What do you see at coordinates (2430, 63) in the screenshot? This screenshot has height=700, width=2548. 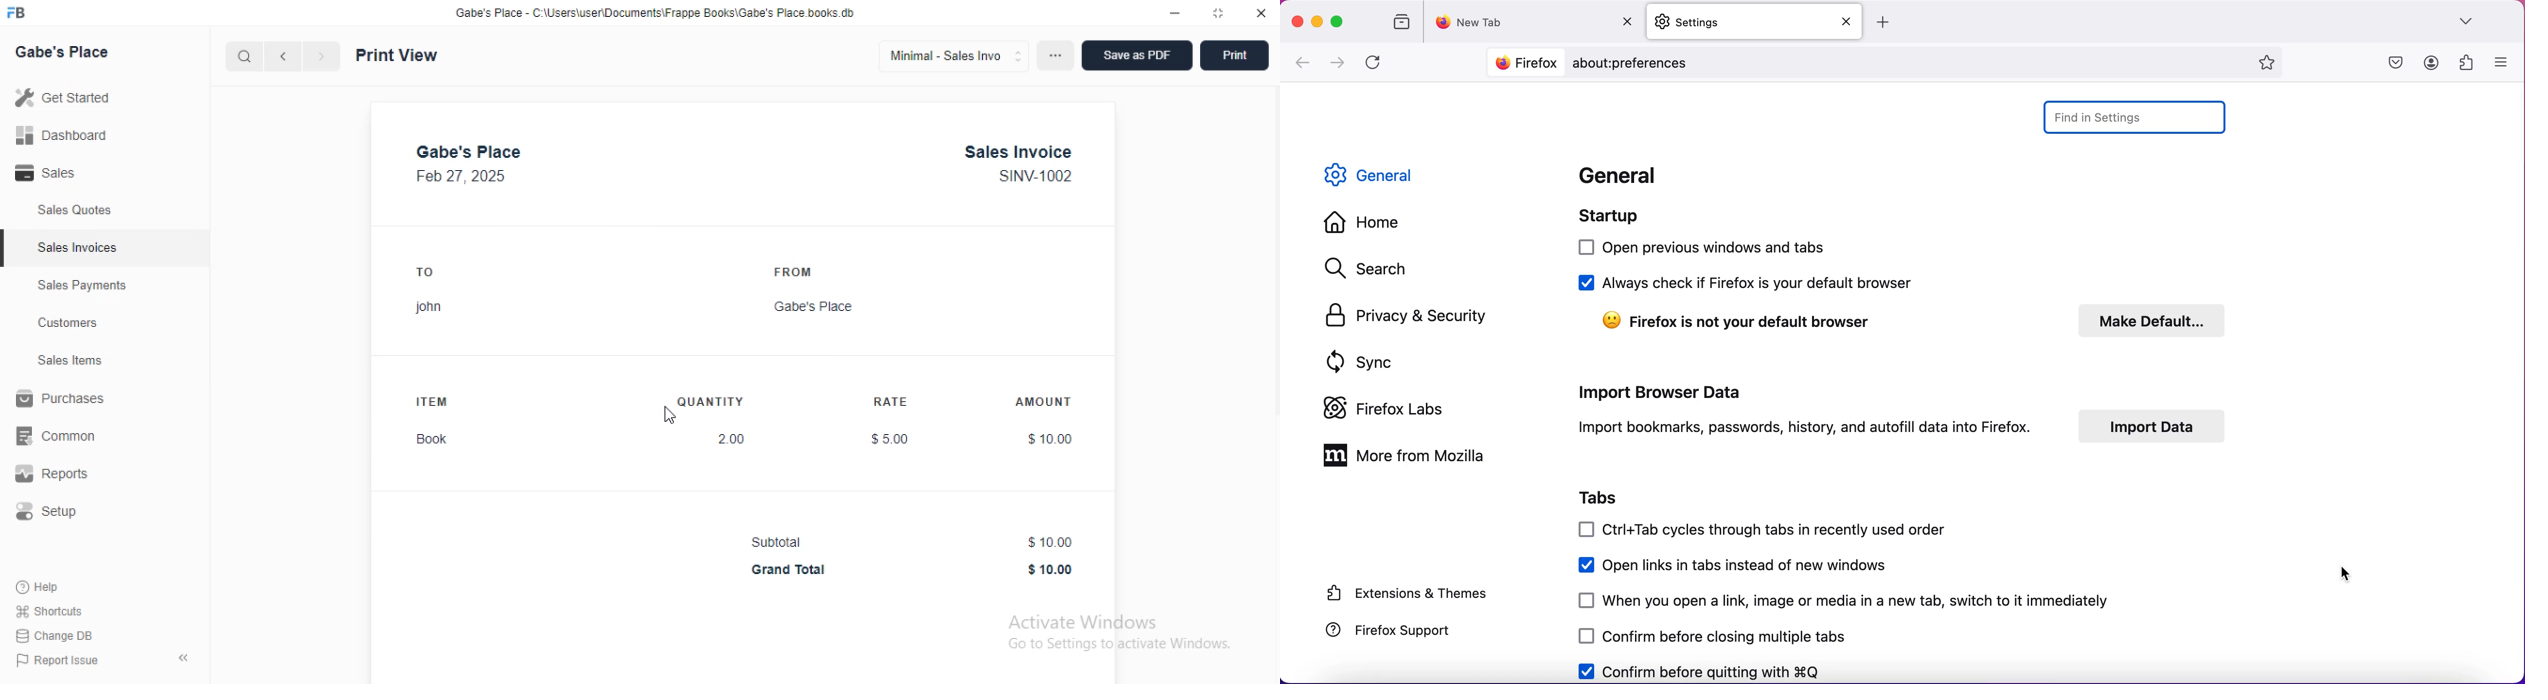 I see `account` at bounding box center [2430, 63].